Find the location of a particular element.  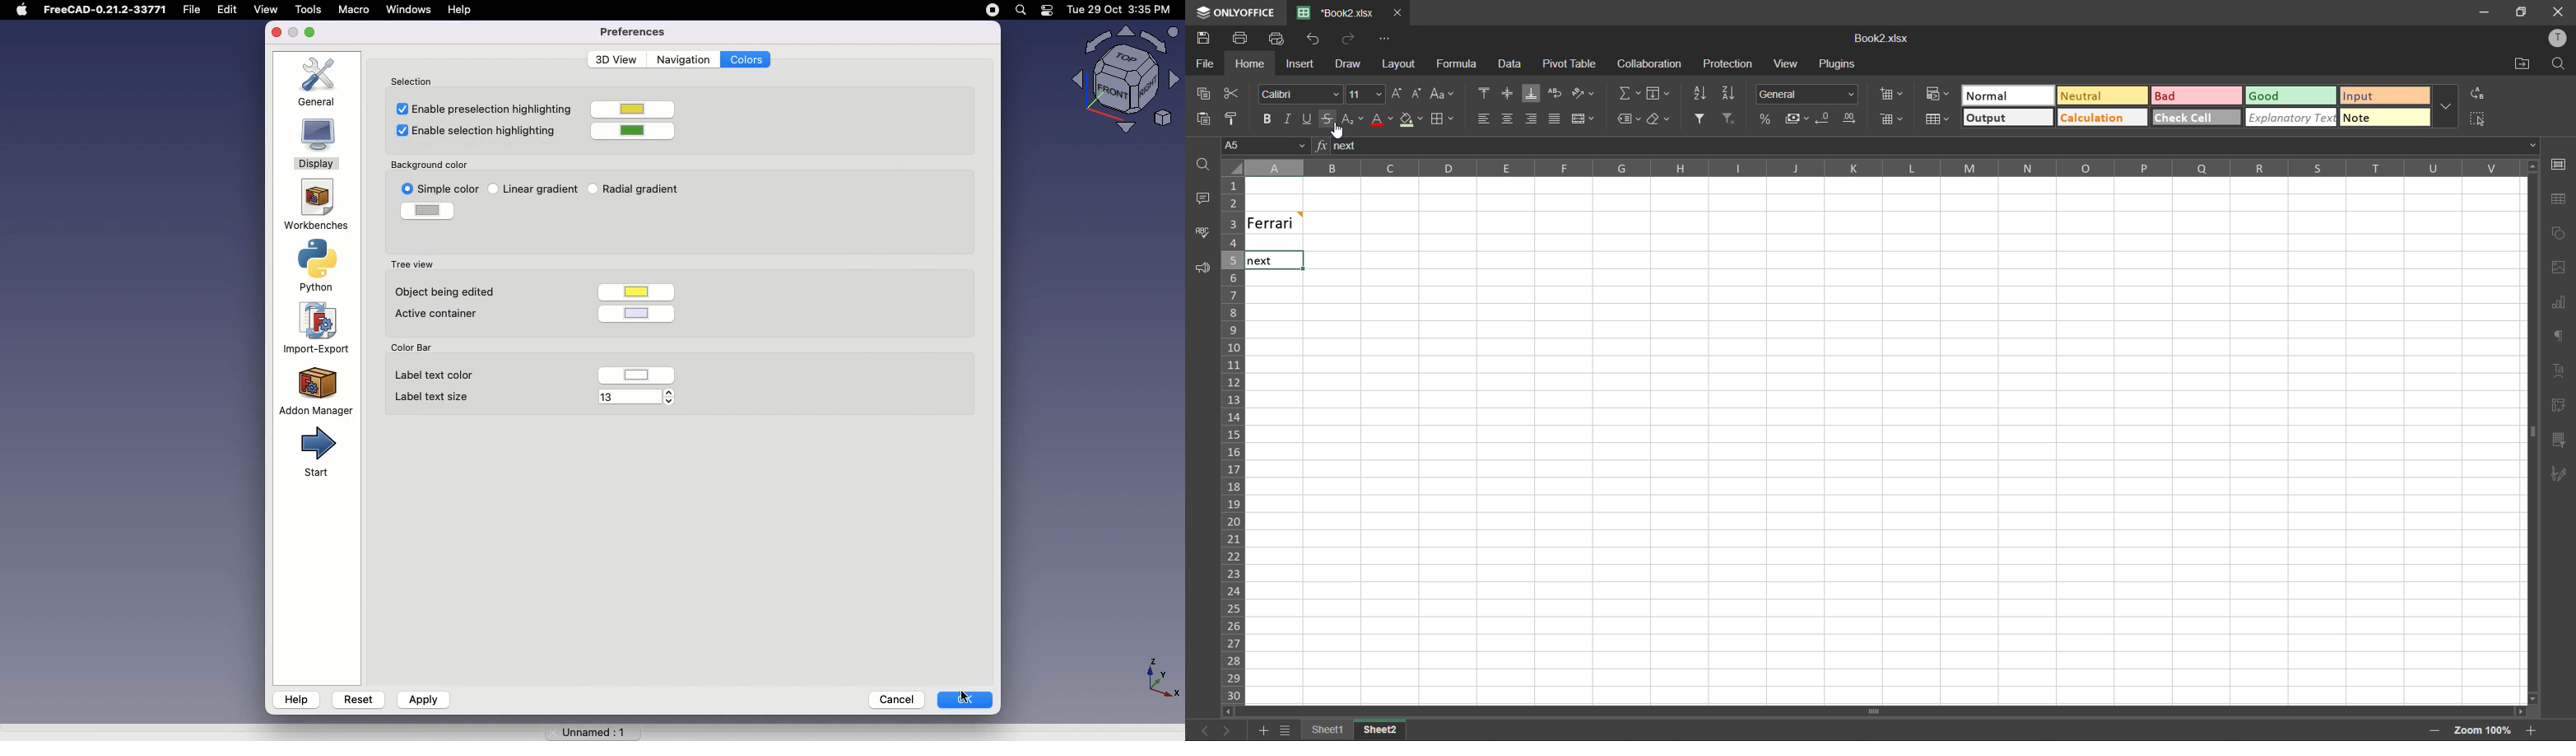

Preferences is located at coordinates (632, 31).